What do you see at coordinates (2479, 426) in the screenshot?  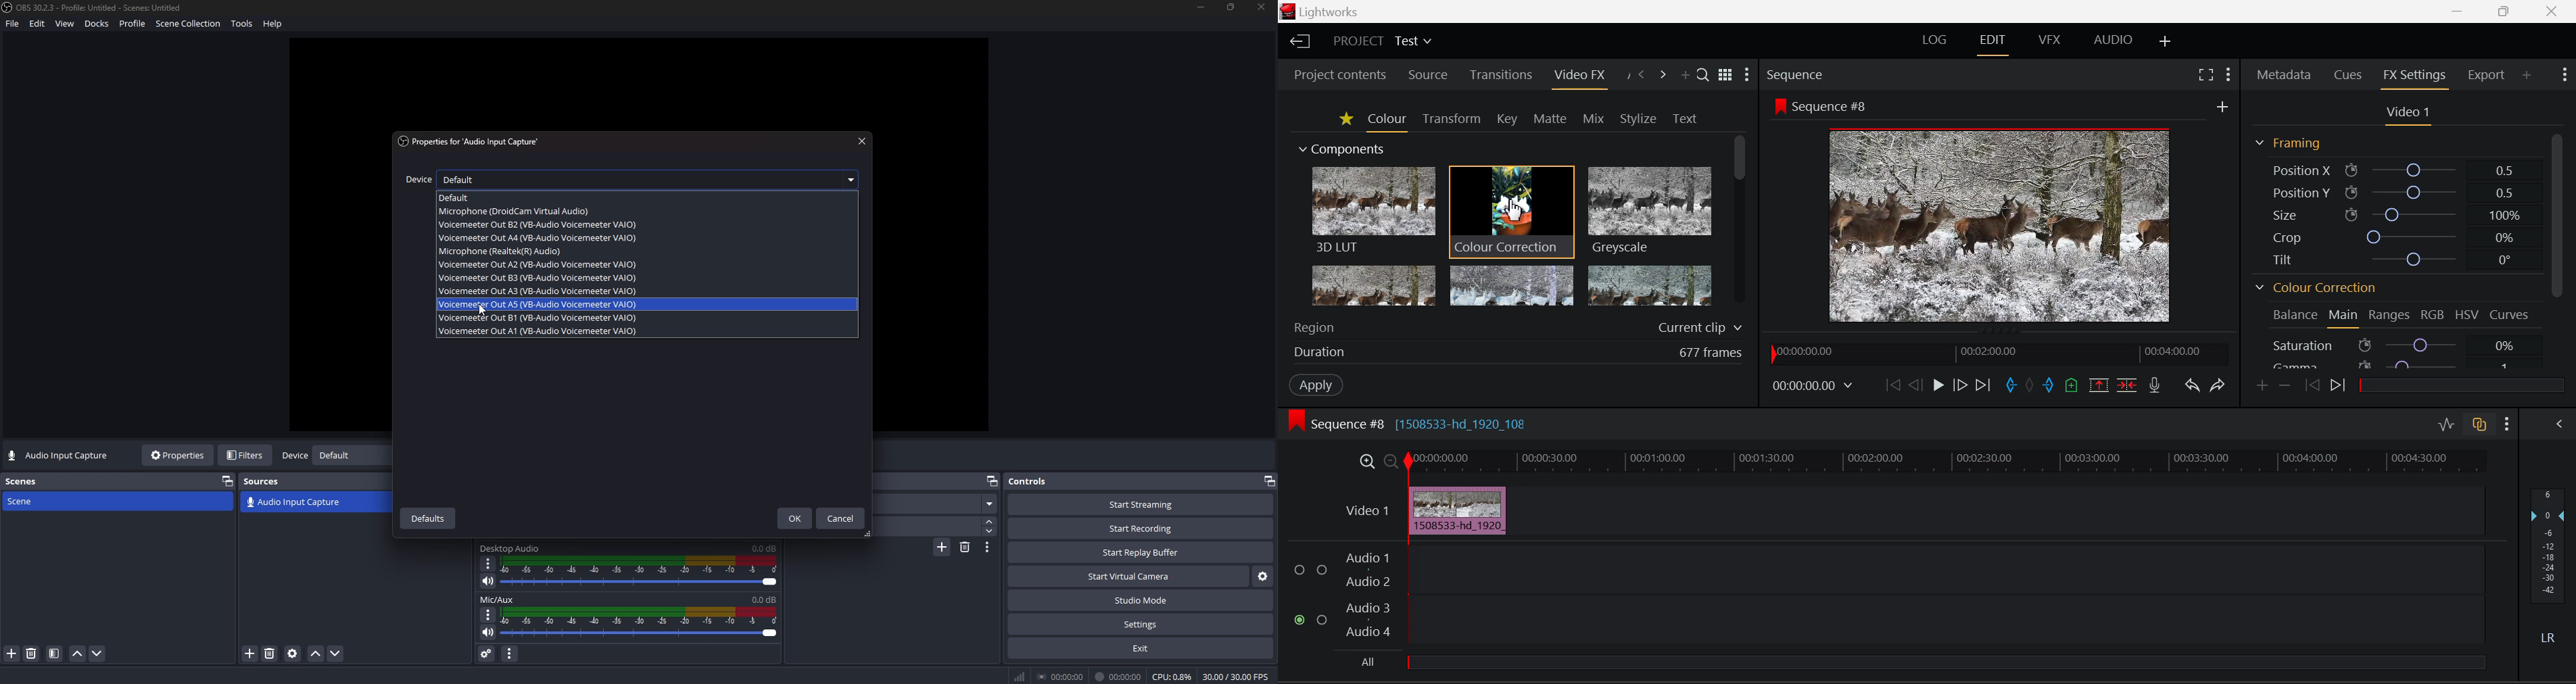 I see `Toggle Auto Track Sync` at bounding box center [2479, 426].